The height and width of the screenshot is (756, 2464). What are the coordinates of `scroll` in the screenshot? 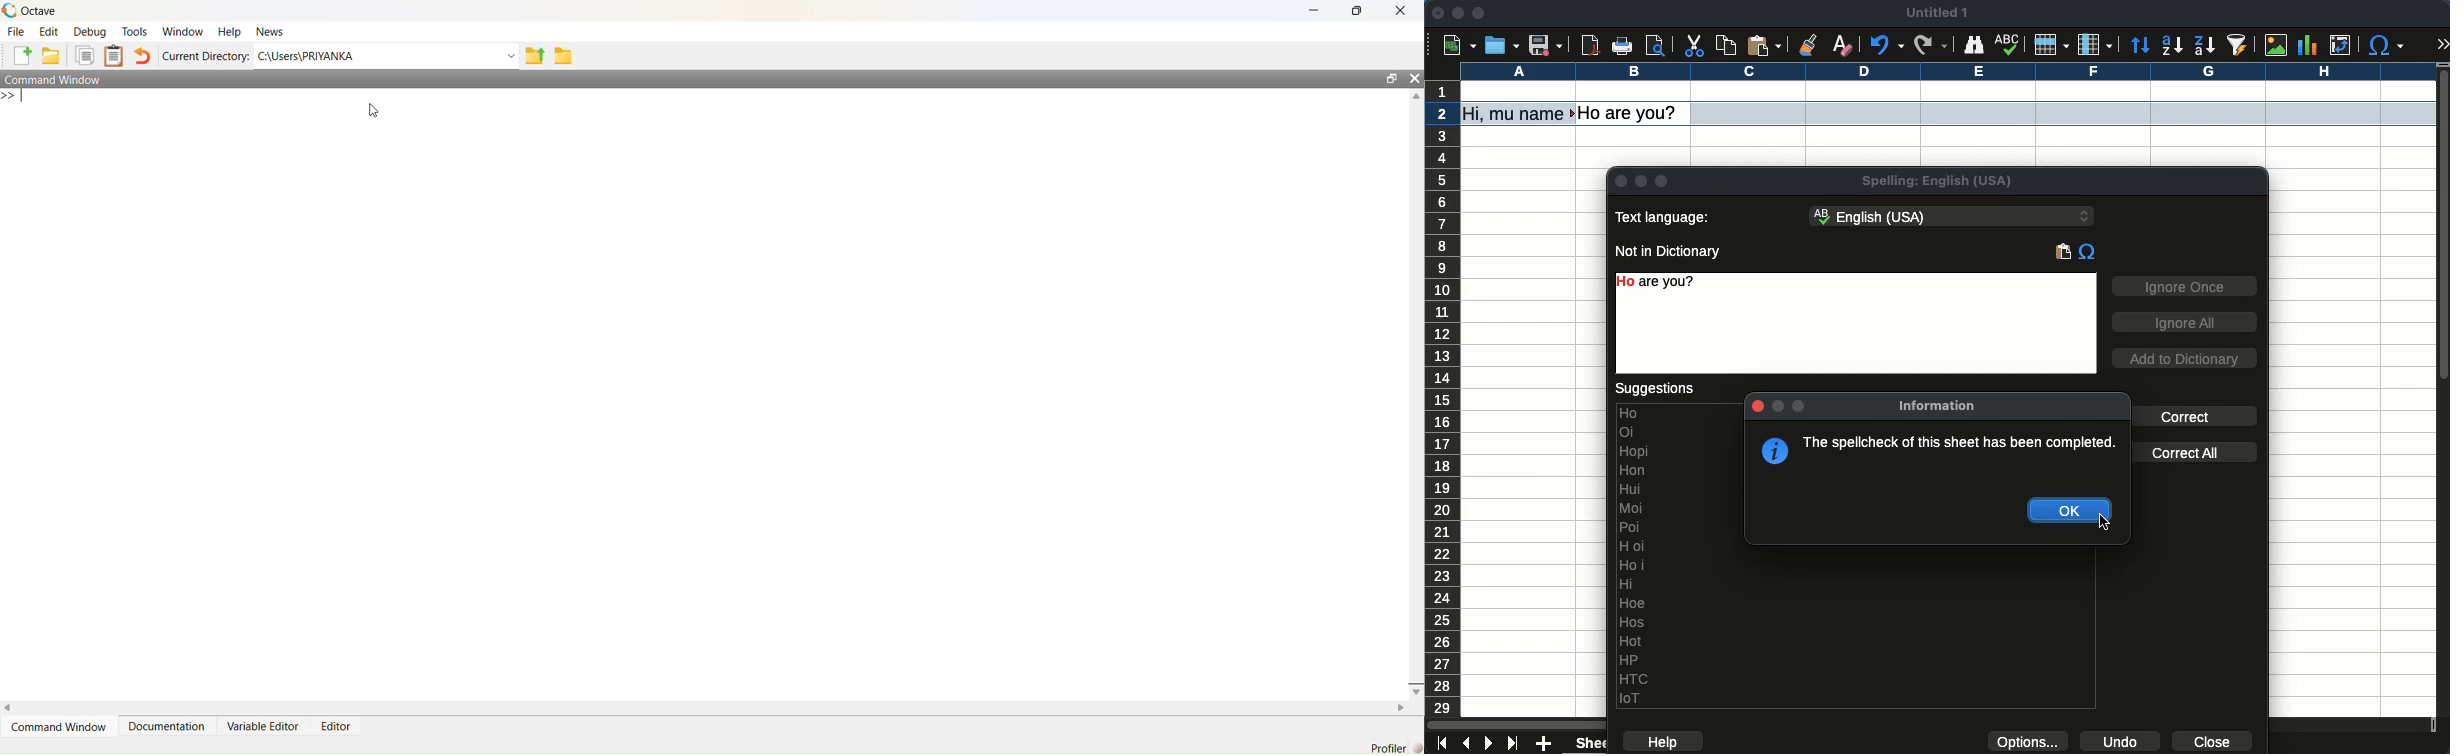 It's located at (2444, 391).